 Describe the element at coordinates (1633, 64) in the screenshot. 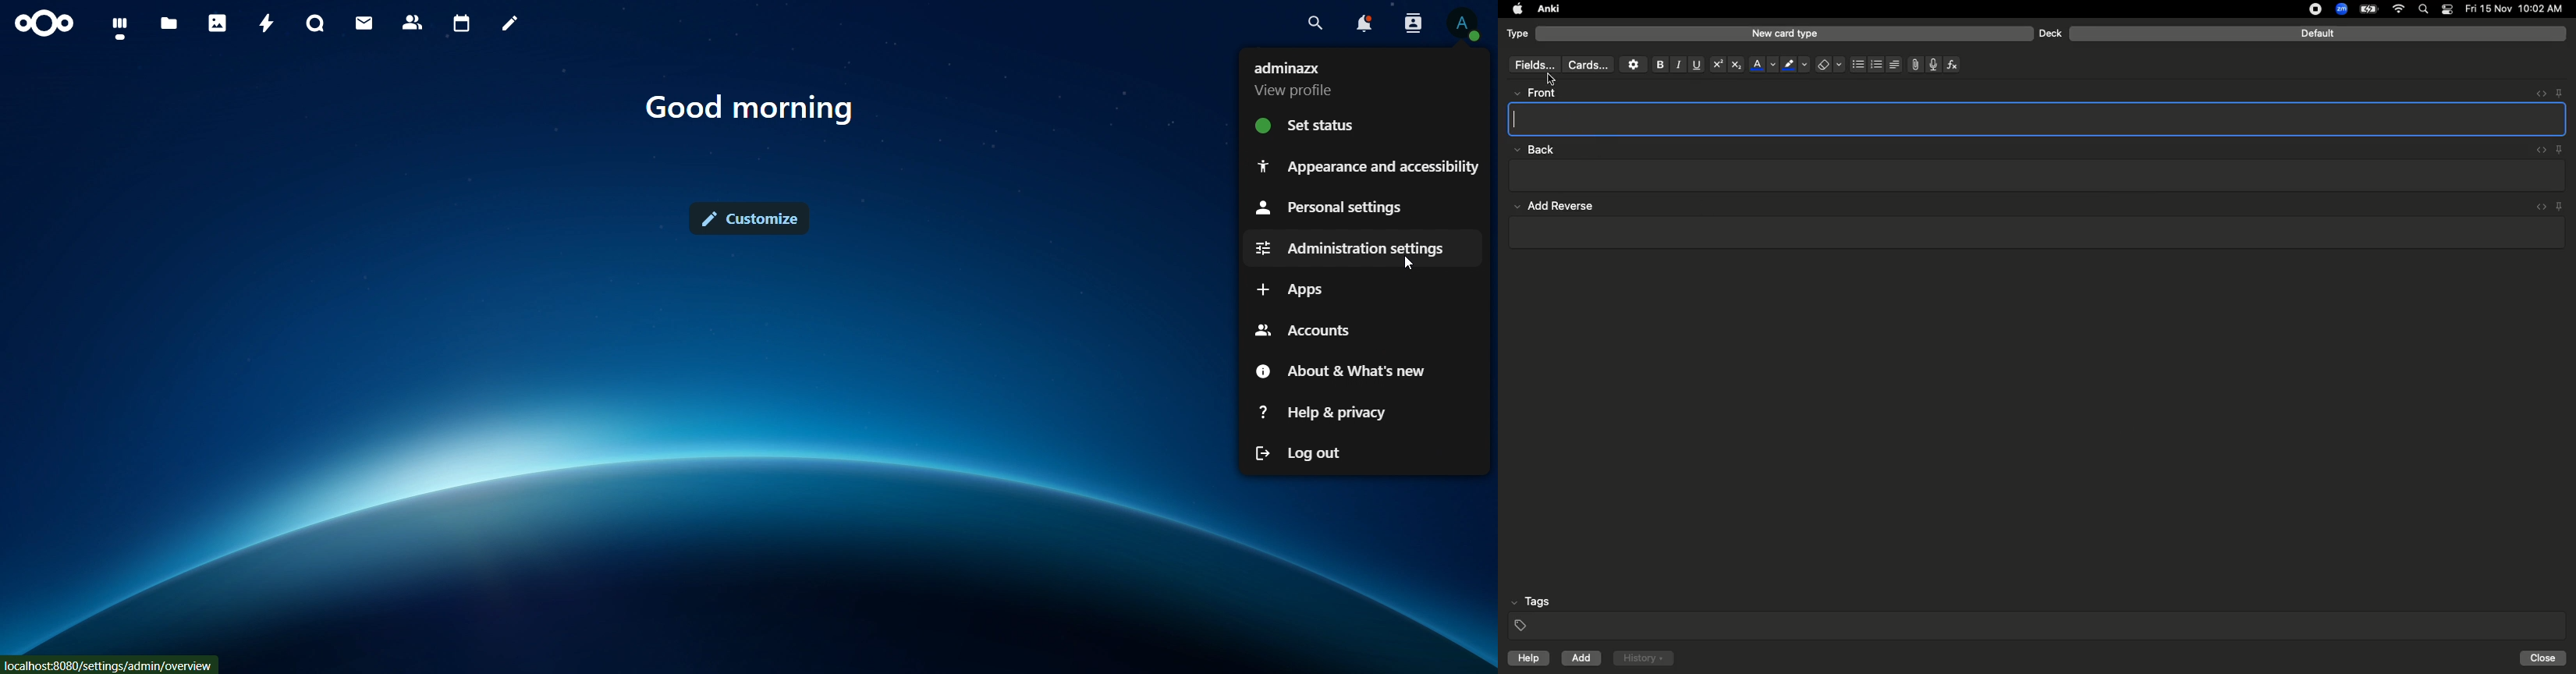

I see `Settings` at that location.